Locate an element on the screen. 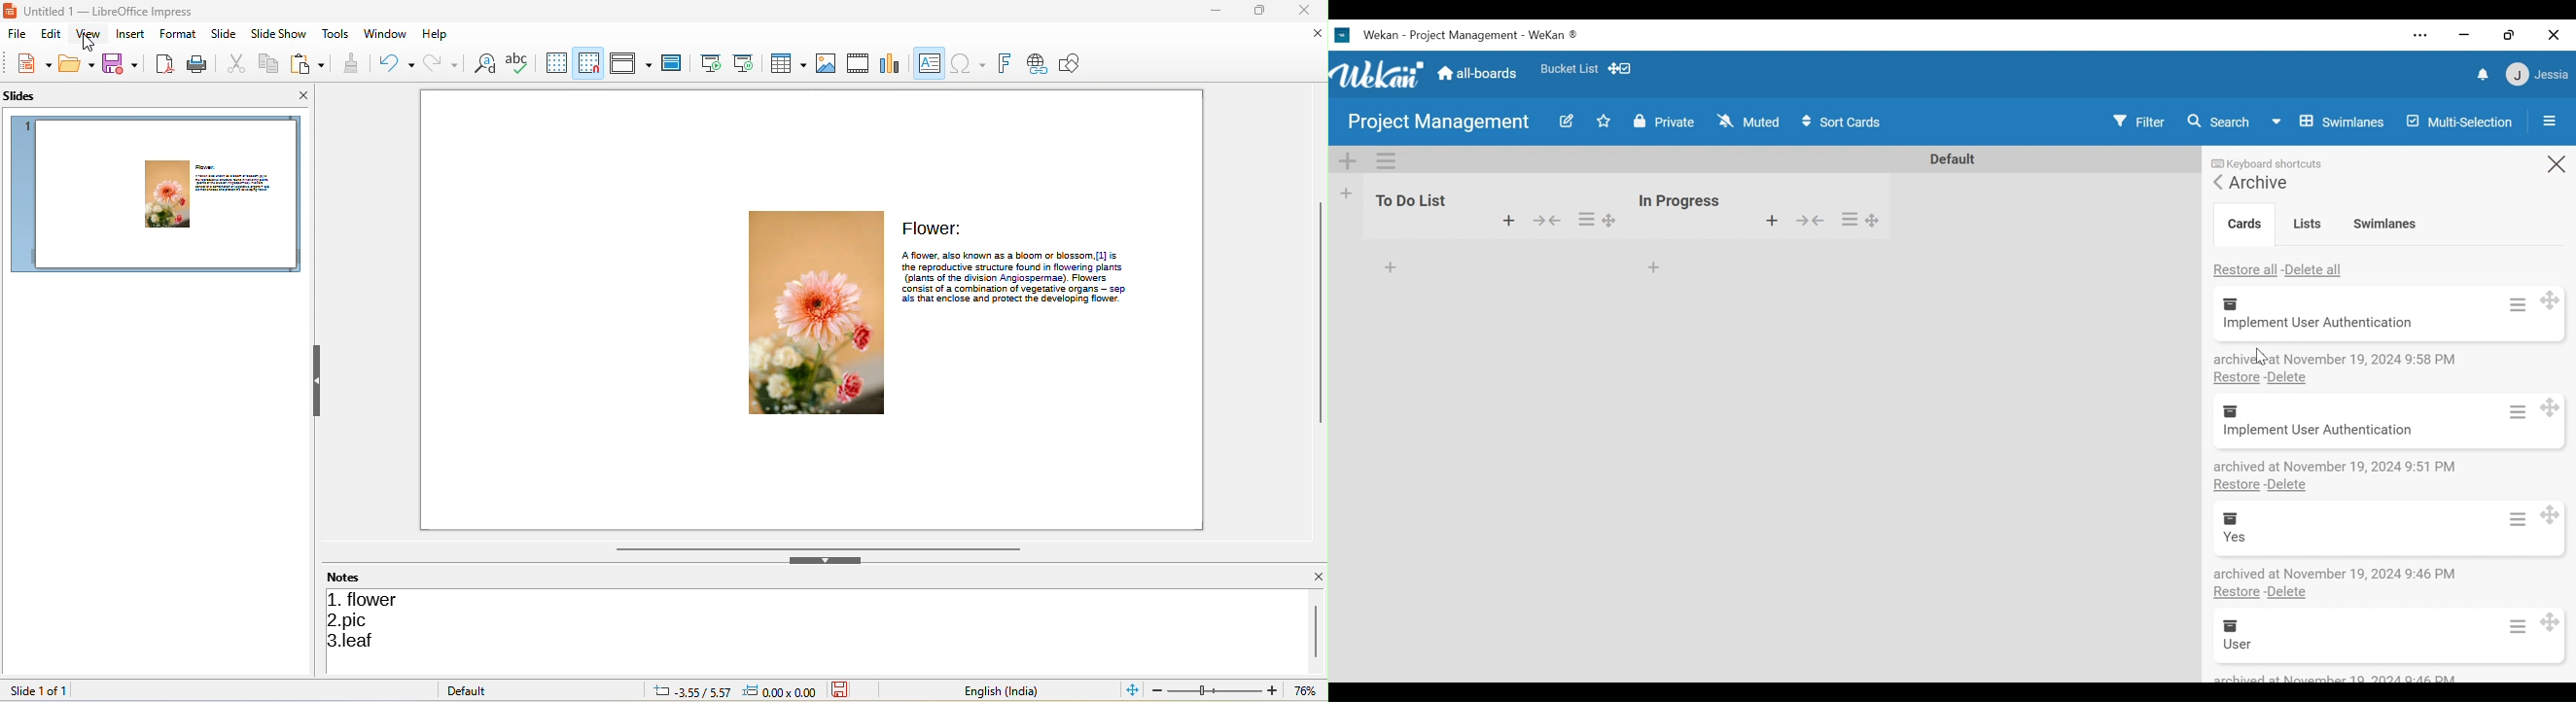  hide/show is located at coordinates (1545, 219).